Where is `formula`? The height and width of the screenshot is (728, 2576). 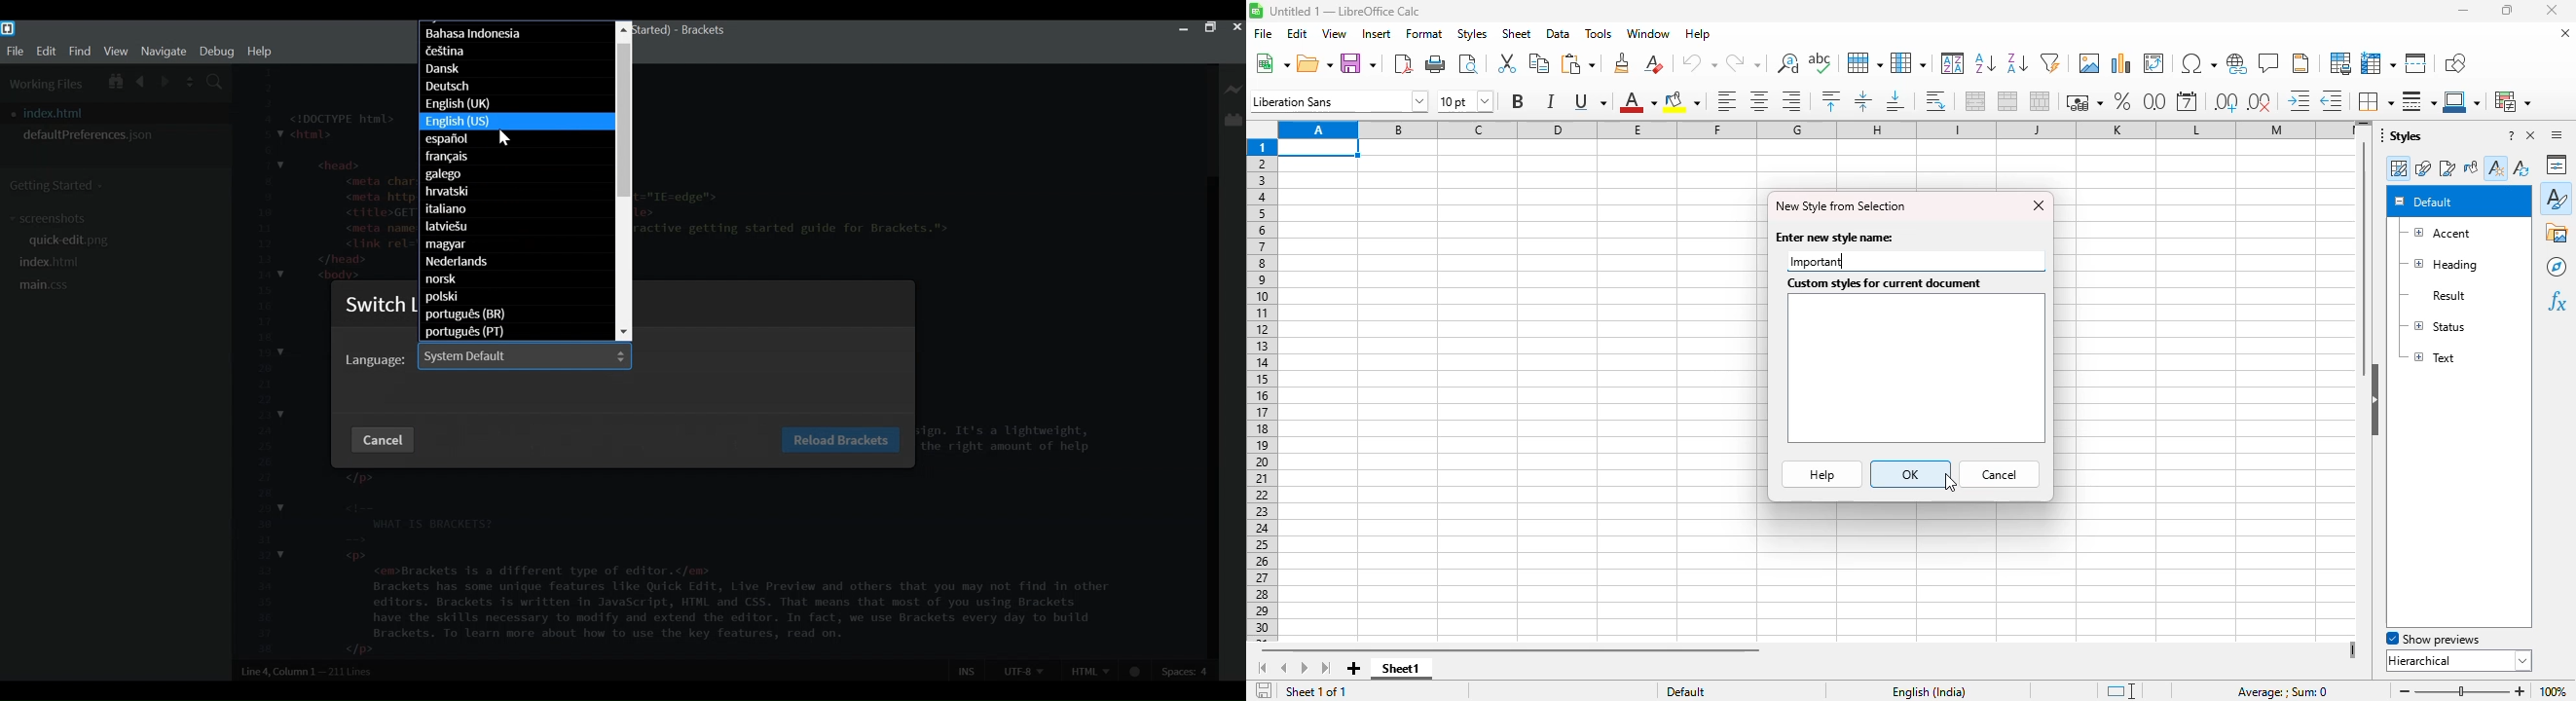 formula is located at coordinates (2283, 692).